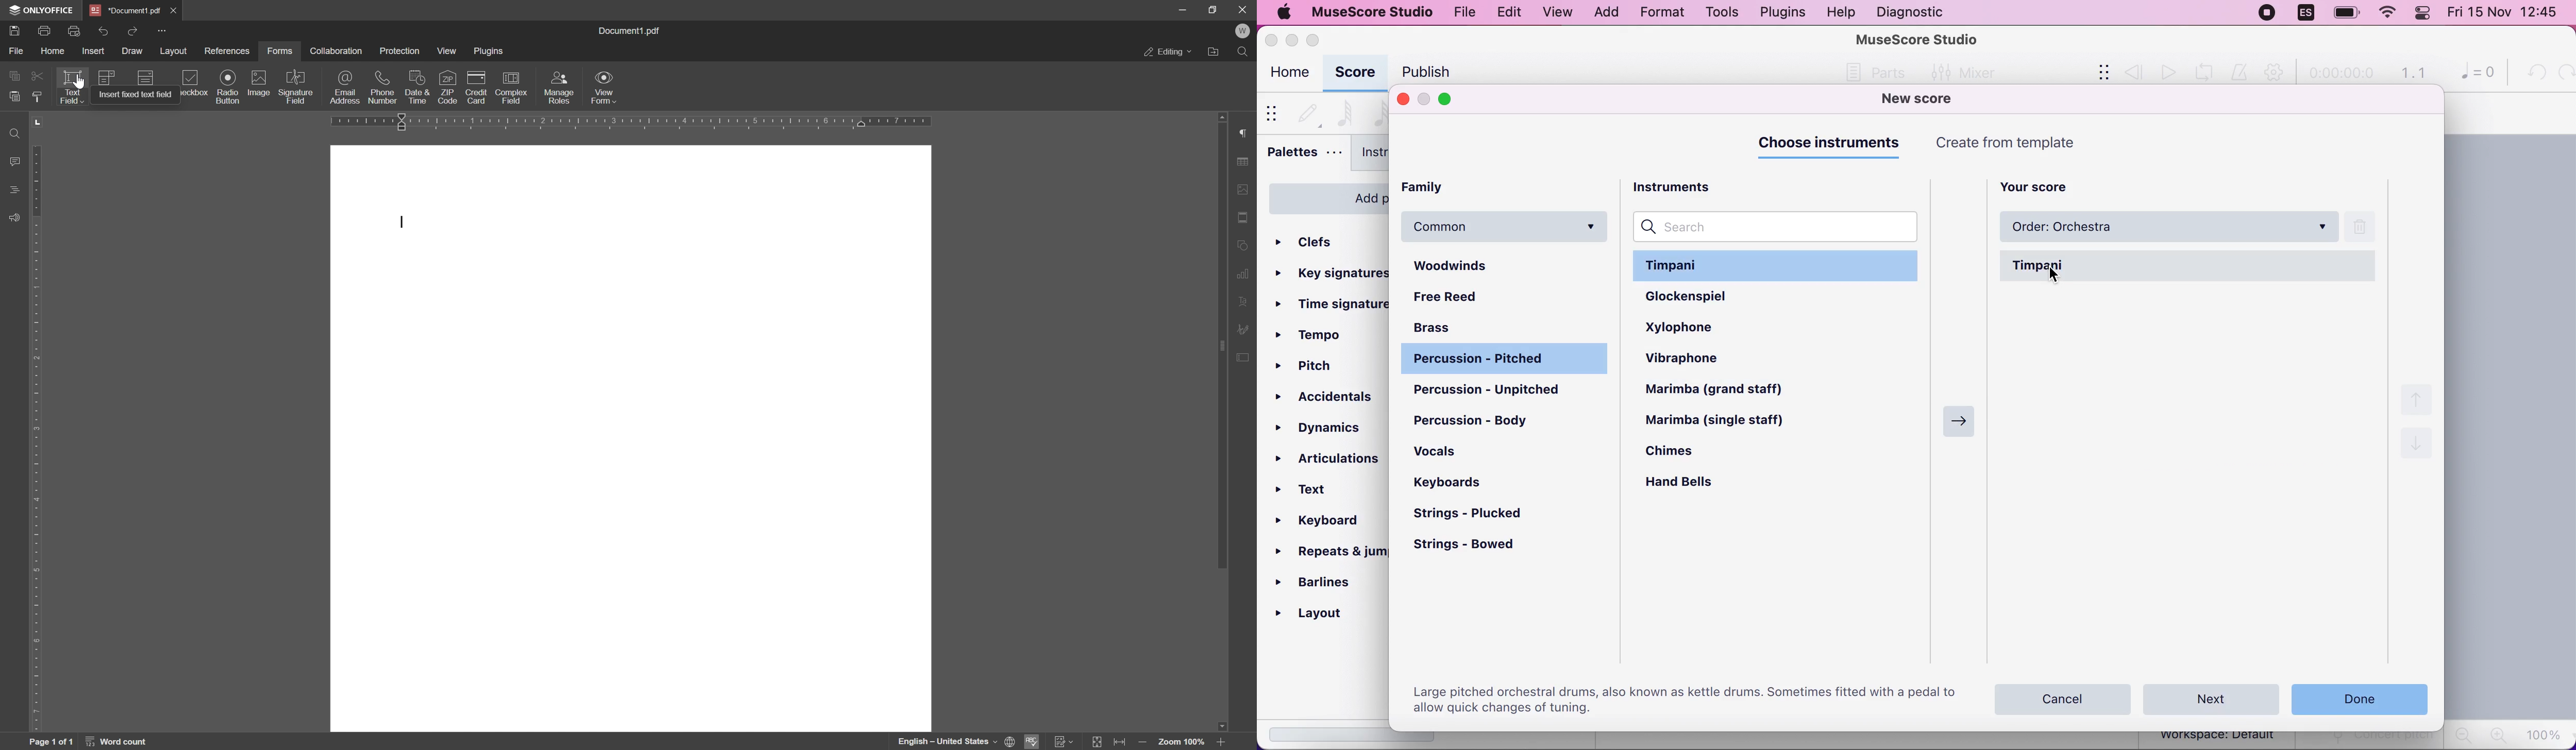 This screenshot has width=2576, height=756. Describe the element at coordinates (1245, 189) in the screenshot. I see `image settings` at that location.